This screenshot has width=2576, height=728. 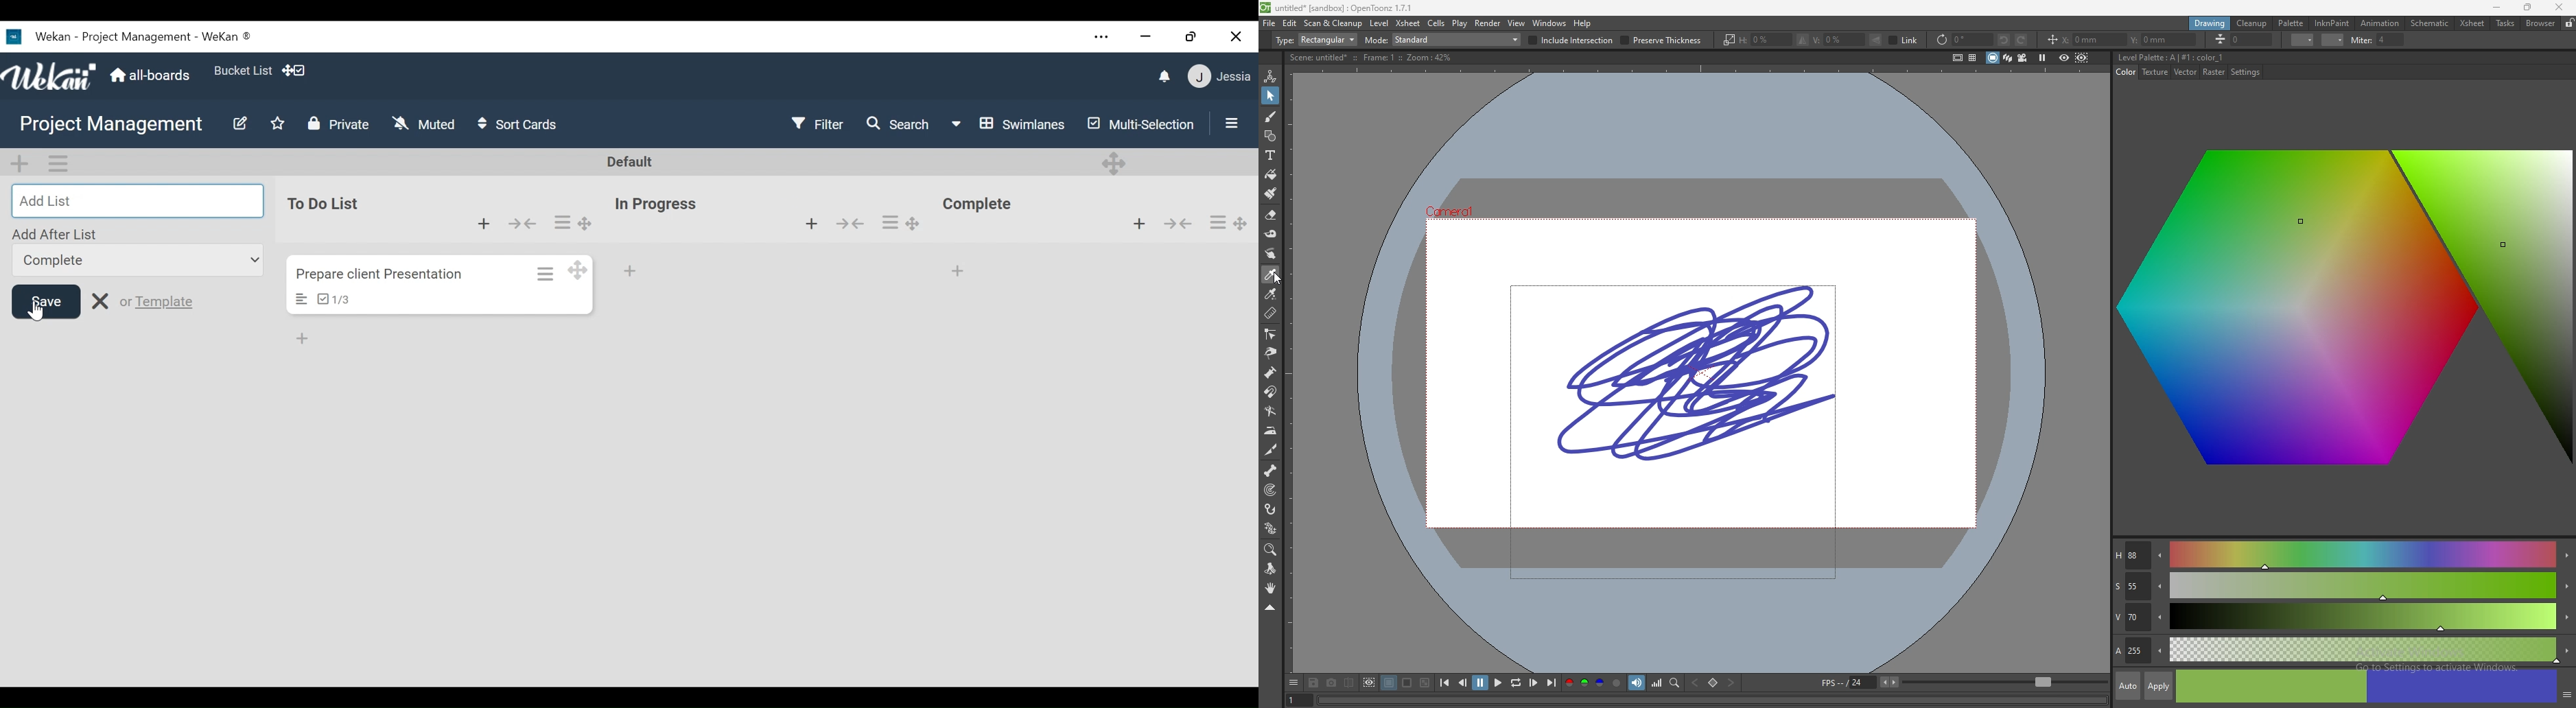 I want to click on ruler tool, so click(x=1271, y=314).